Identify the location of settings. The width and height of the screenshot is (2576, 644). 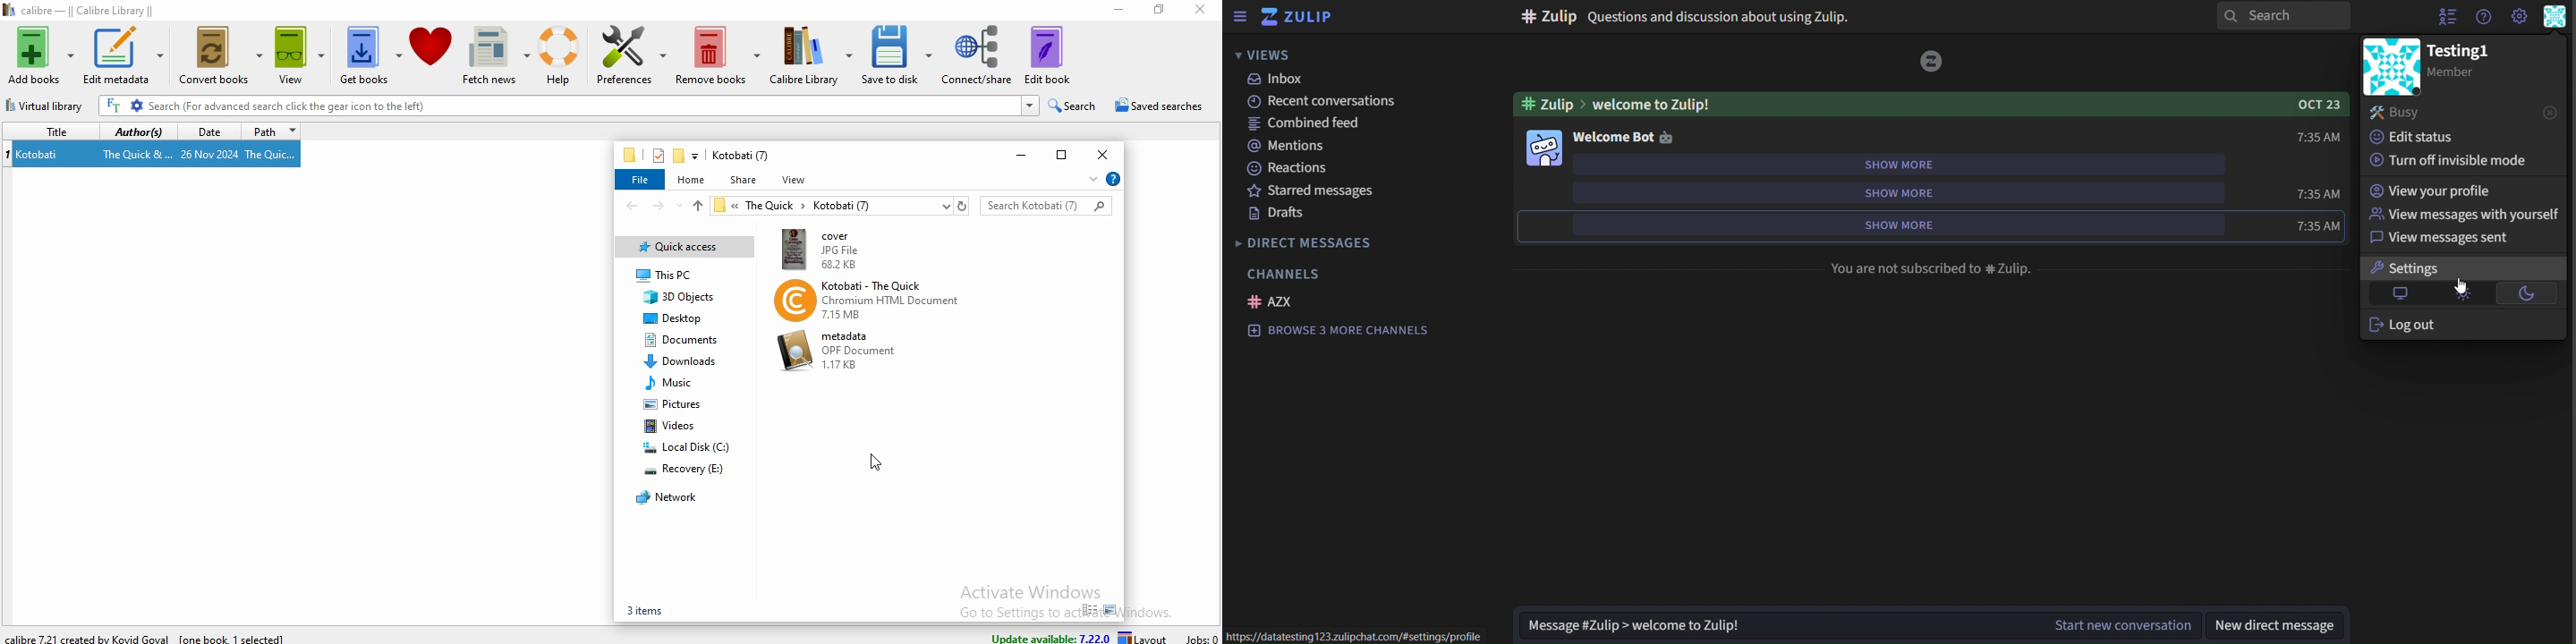
(2418, 266).